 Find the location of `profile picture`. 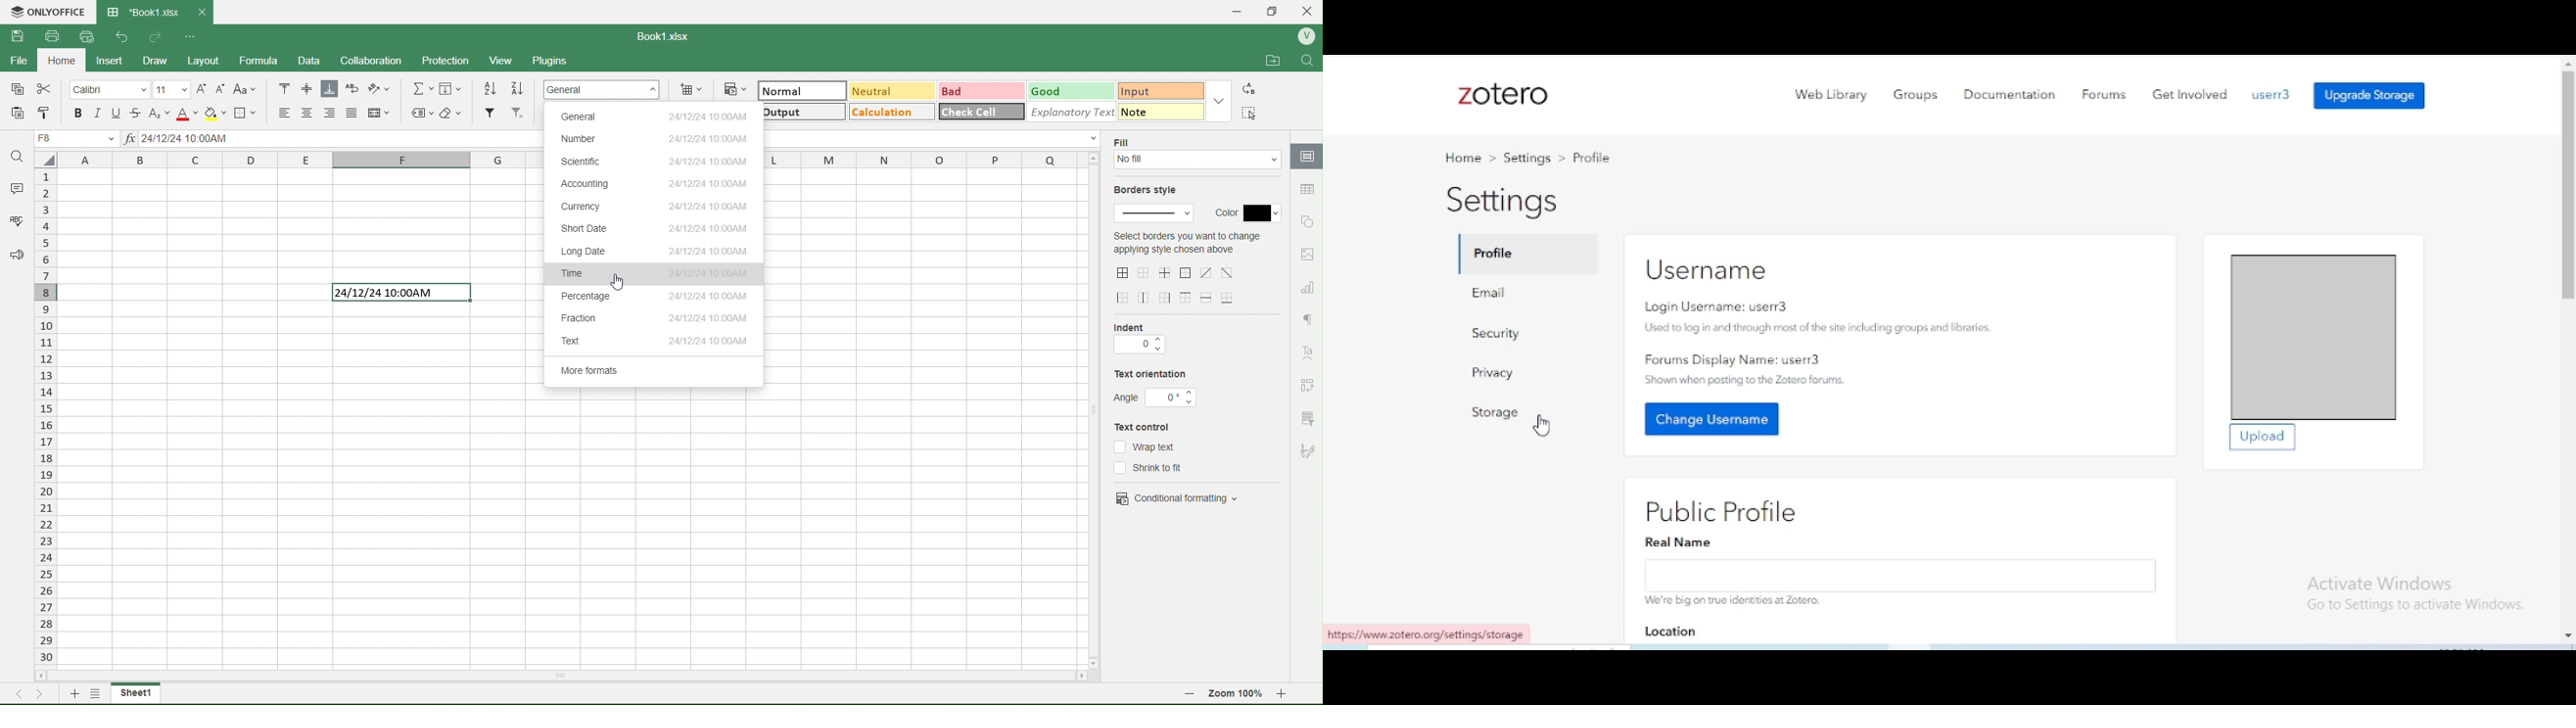

profile picture is located at coordinates (2313, 337).